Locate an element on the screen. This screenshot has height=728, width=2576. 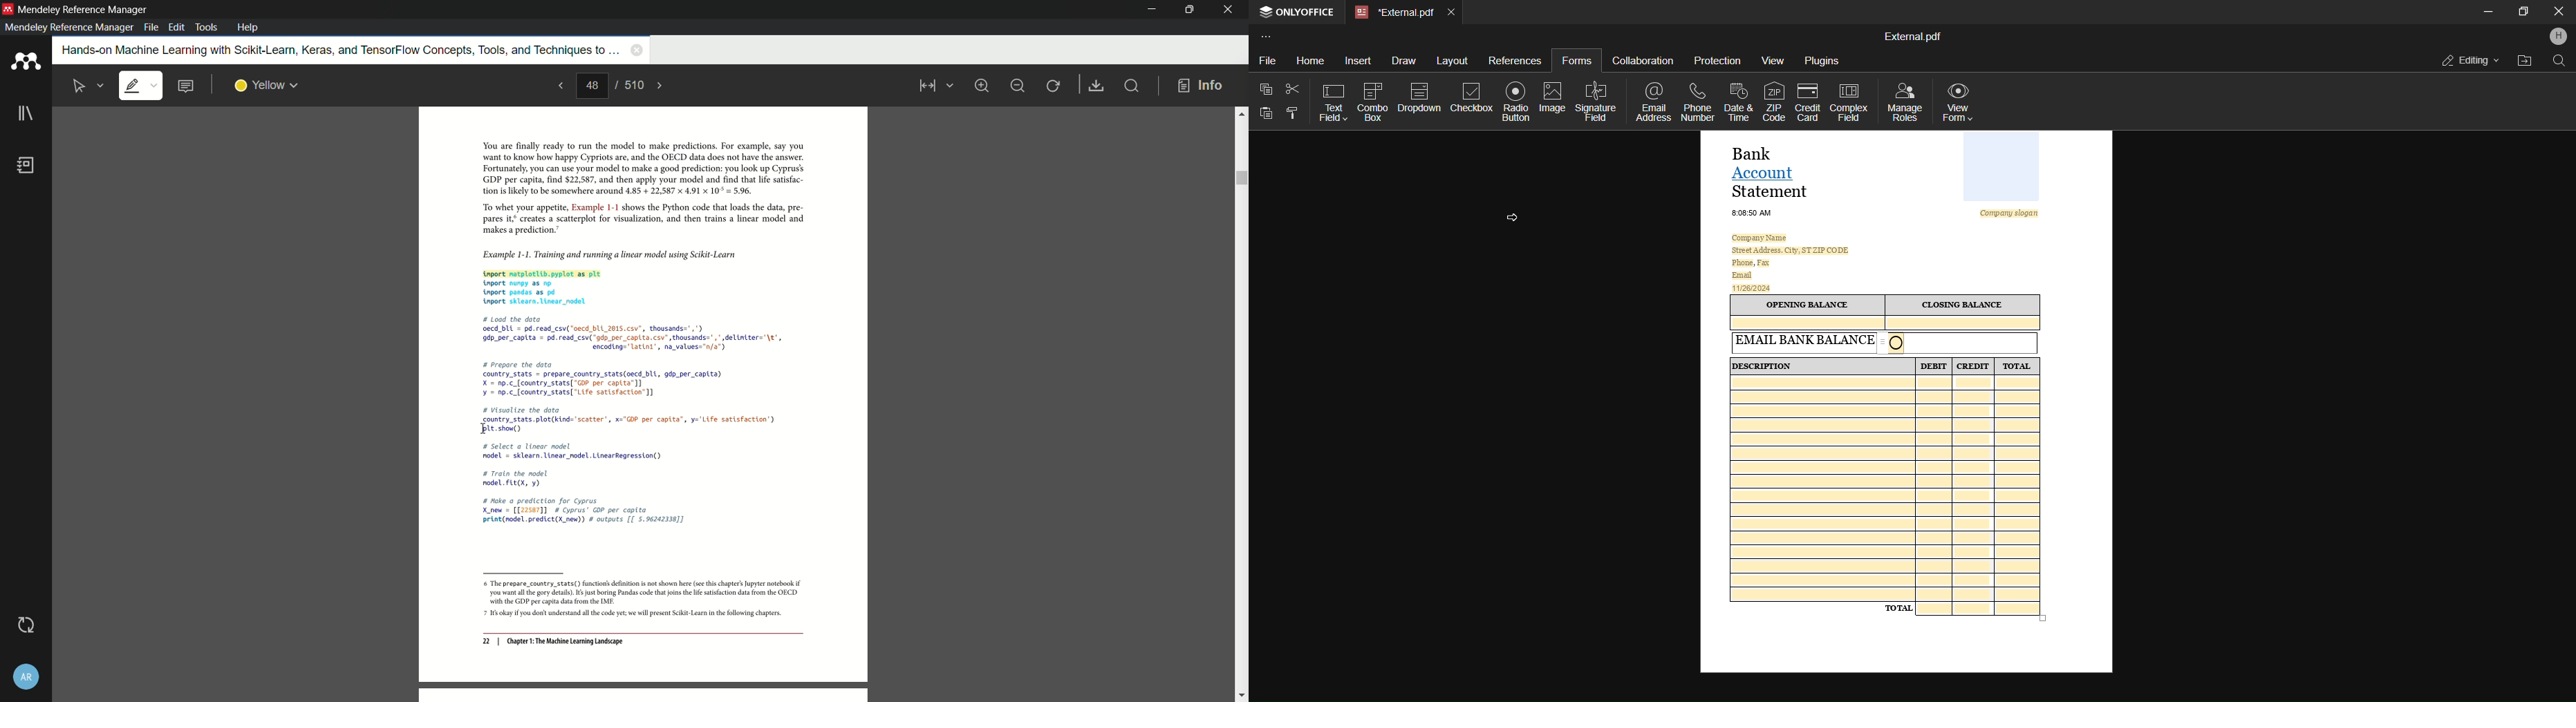
edit menu is located at coordinates (178, 27).